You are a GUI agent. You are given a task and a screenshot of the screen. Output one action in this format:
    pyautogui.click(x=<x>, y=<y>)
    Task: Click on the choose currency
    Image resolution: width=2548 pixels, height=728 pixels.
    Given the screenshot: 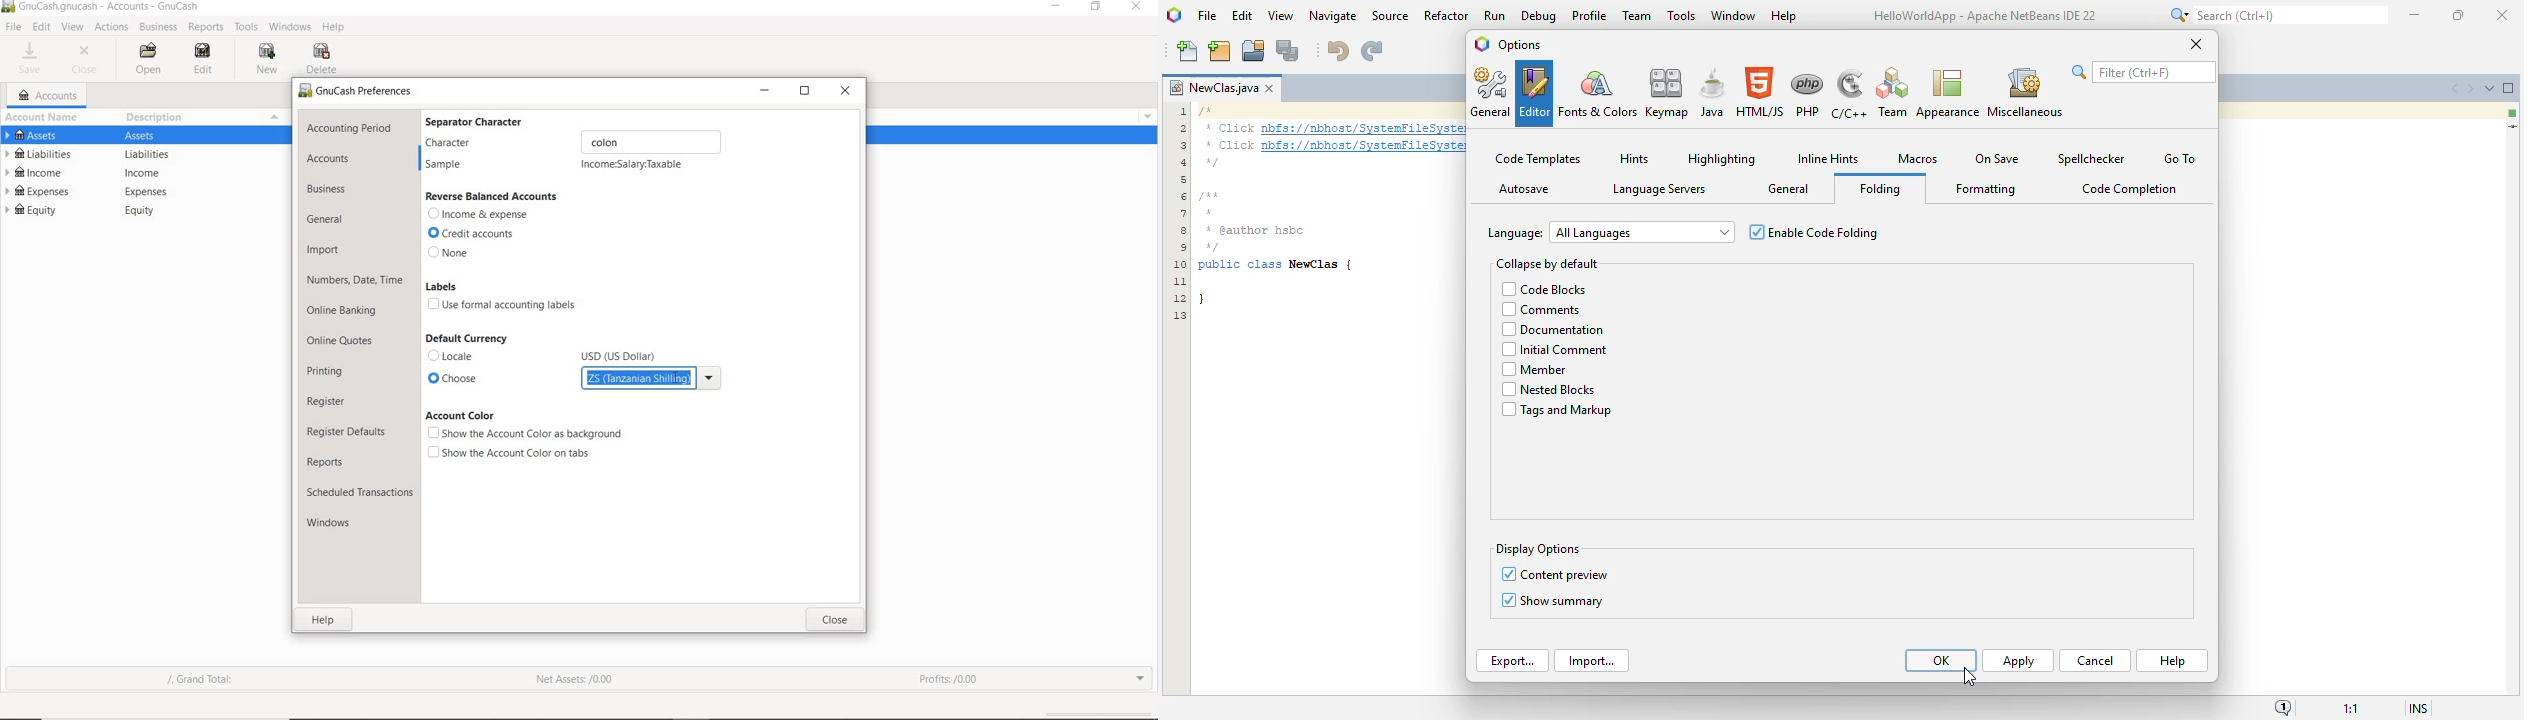 What is the action you would take?
    pyautogui.click(x=490, y=380)
    